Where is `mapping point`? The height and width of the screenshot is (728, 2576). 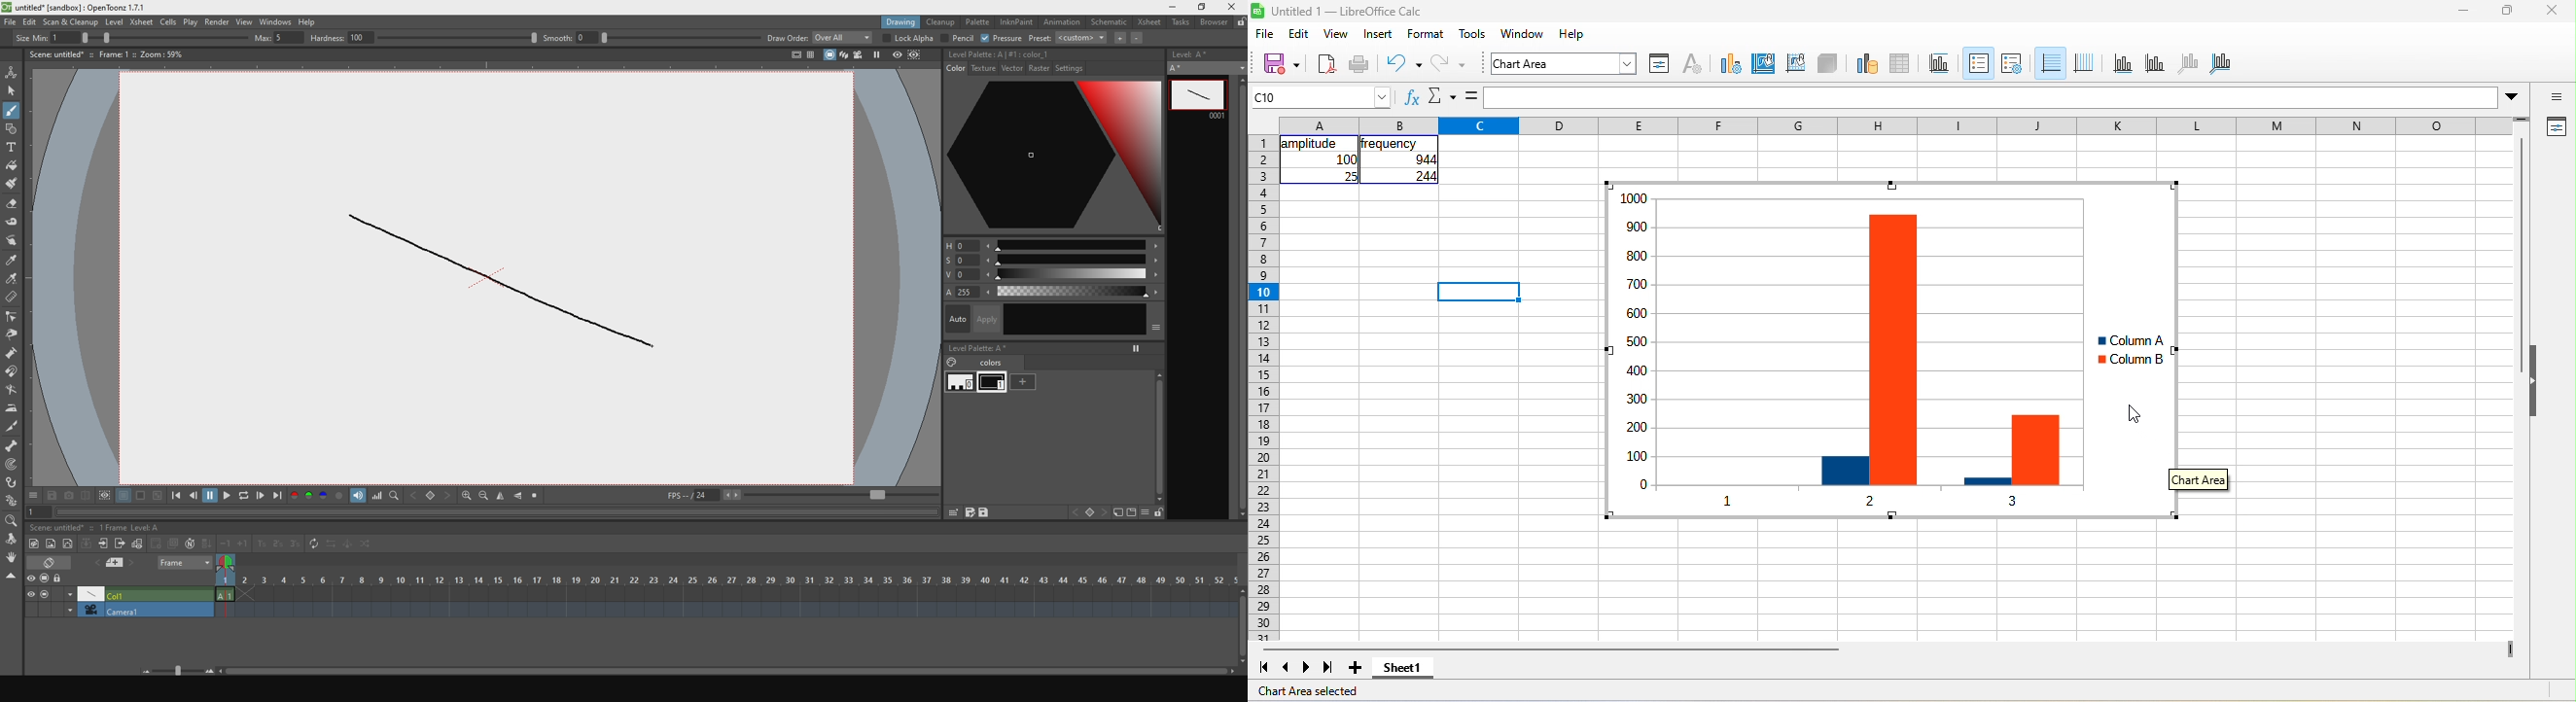
mapping point is located at coordinates (12, 466).